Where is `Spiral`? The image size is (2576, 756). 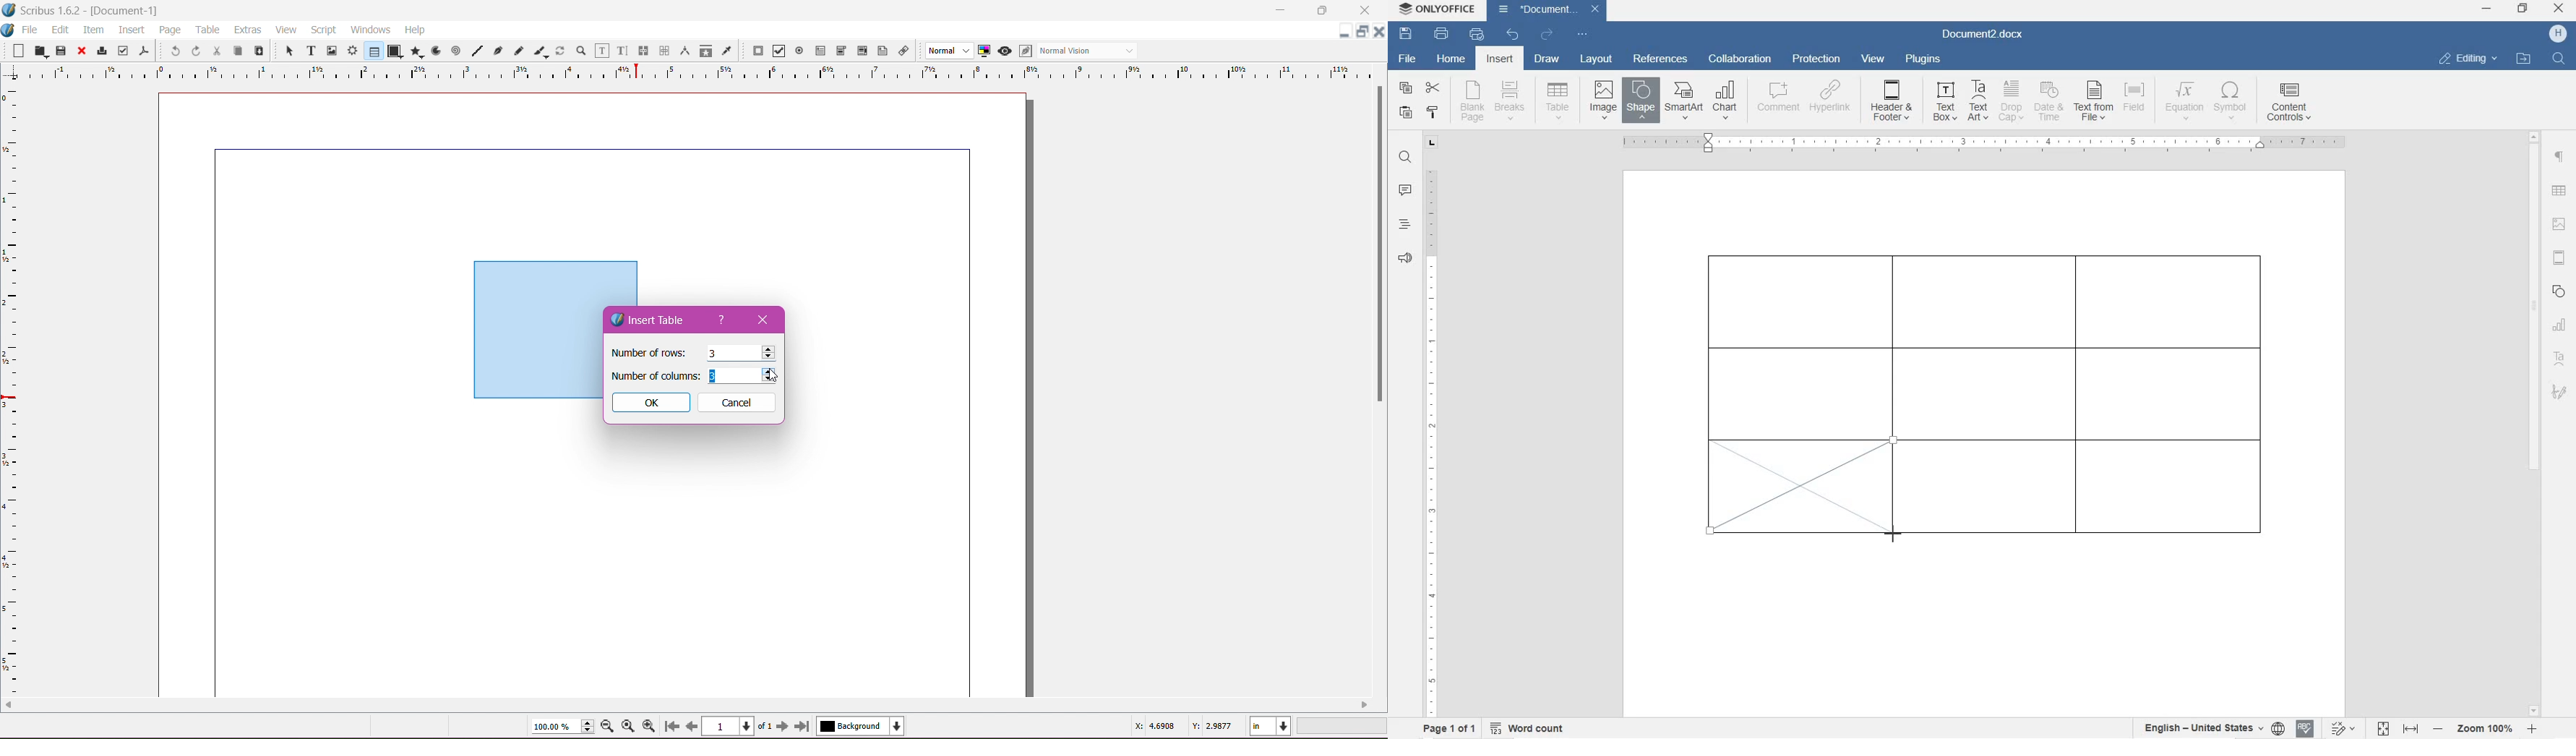
Spiral is located at coordinates (455, 50).